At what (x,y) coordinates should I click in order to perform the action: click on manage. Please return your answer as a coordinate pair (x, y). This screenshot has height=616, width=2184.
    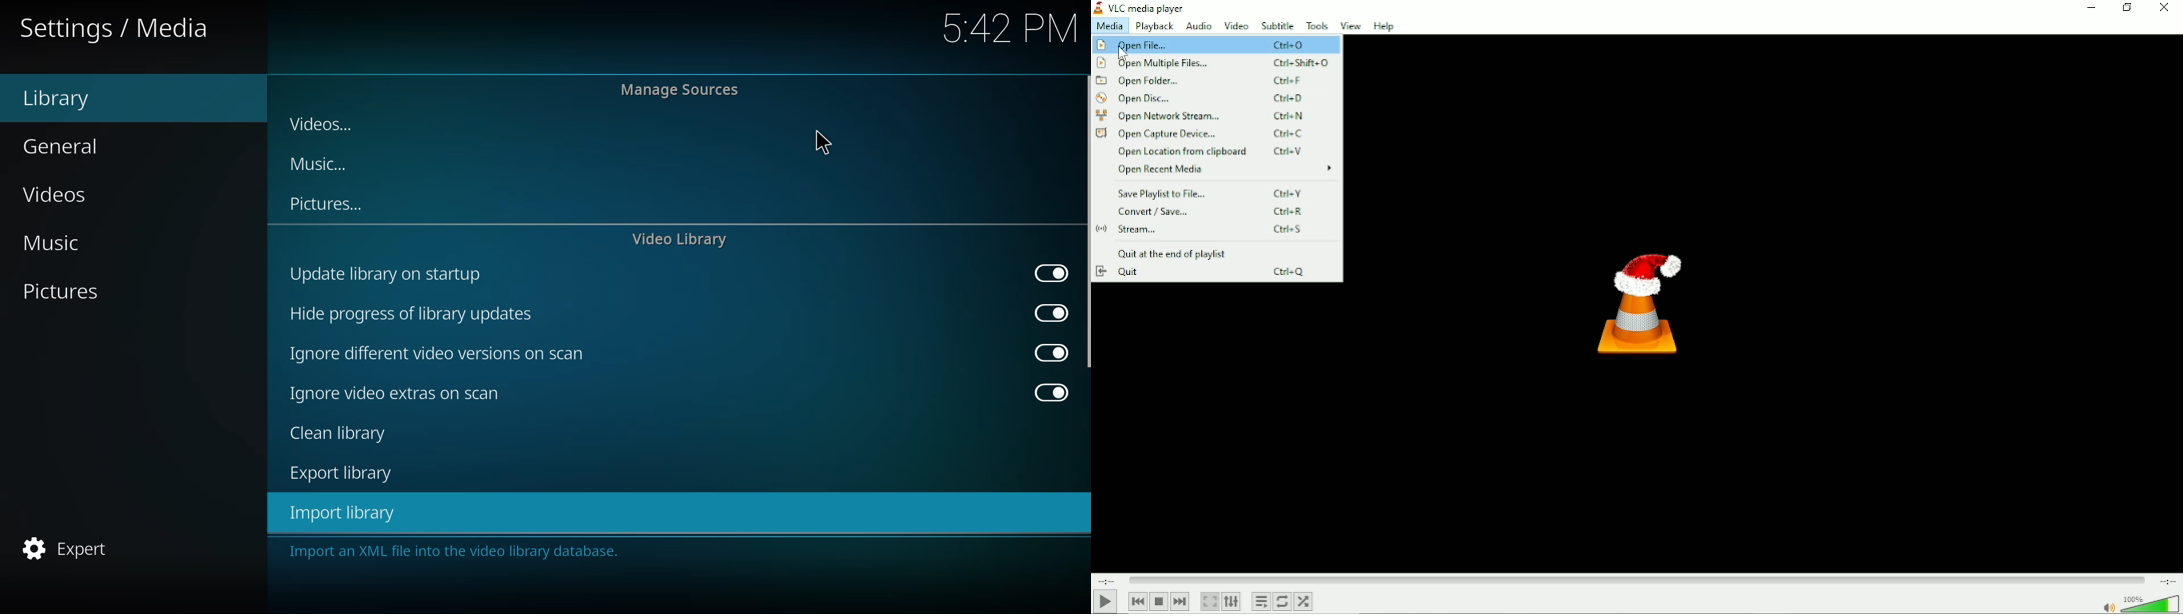
    Looking at the image, I should click on (683, 89).